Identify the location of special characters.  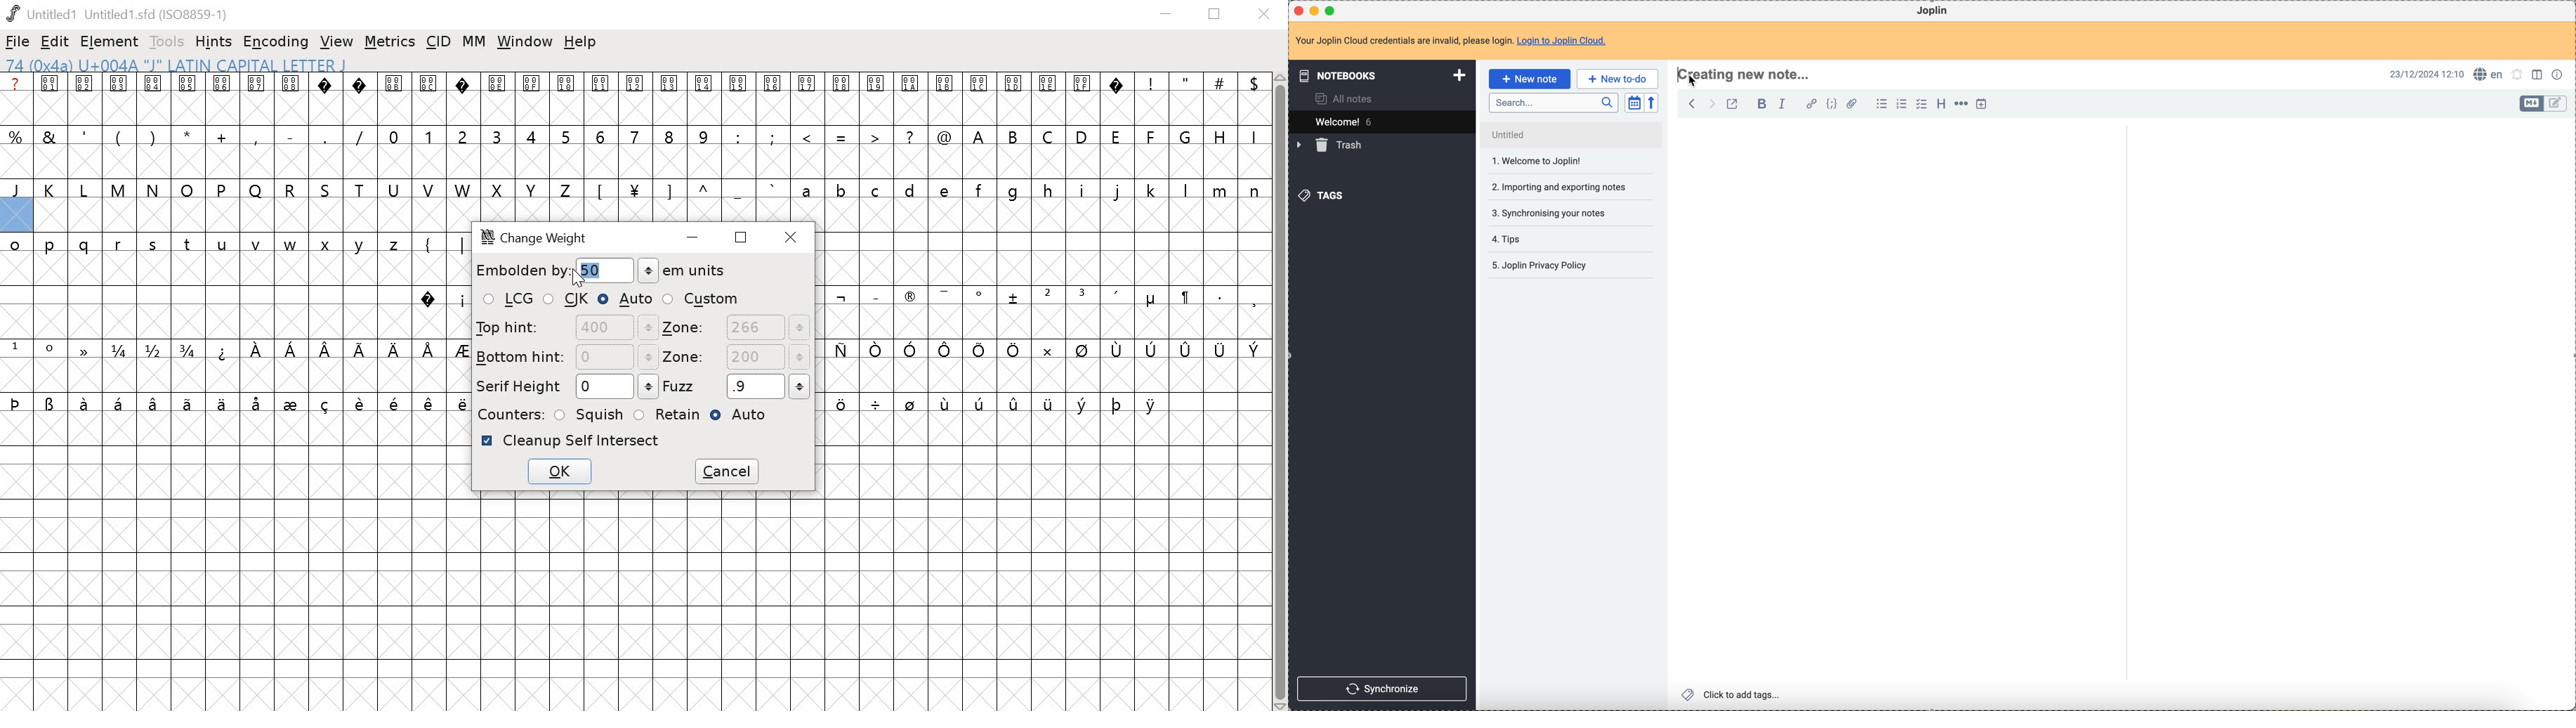
(188, 135).